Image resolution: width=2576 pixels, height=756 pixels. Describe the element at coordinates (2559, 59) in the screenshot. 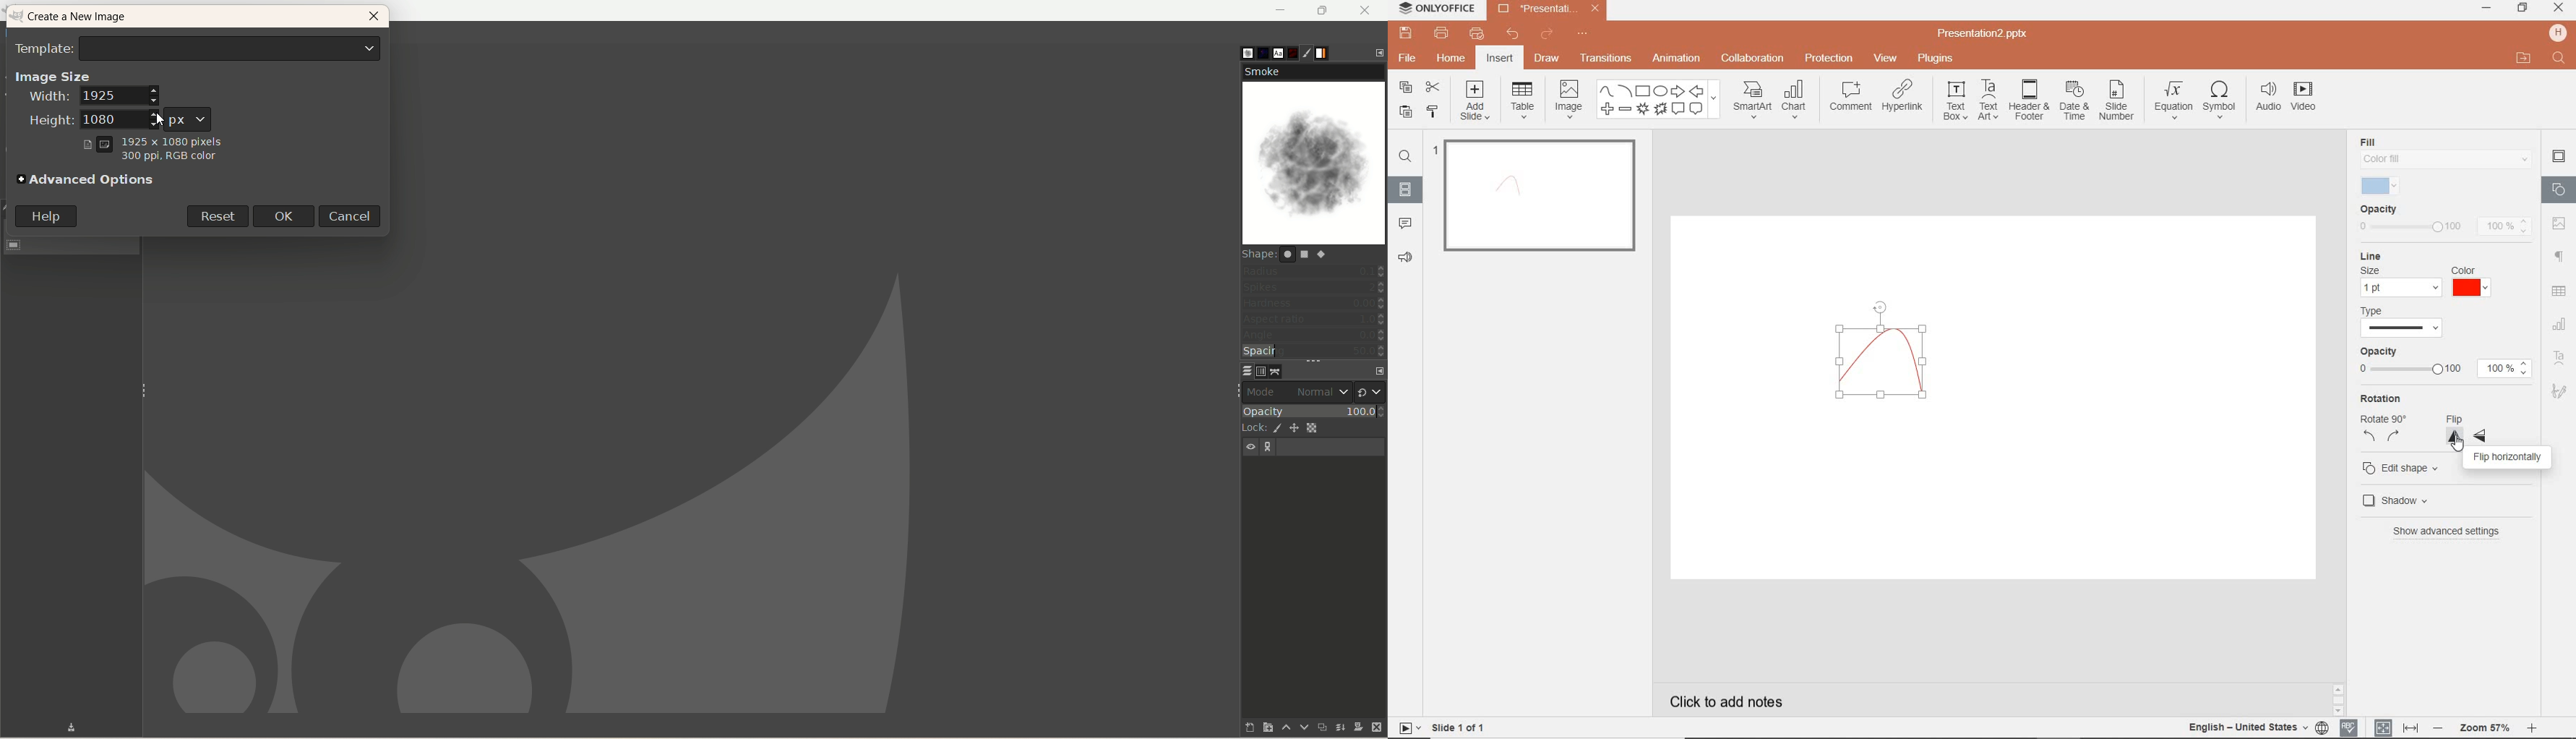

I see `FIND` at that location.